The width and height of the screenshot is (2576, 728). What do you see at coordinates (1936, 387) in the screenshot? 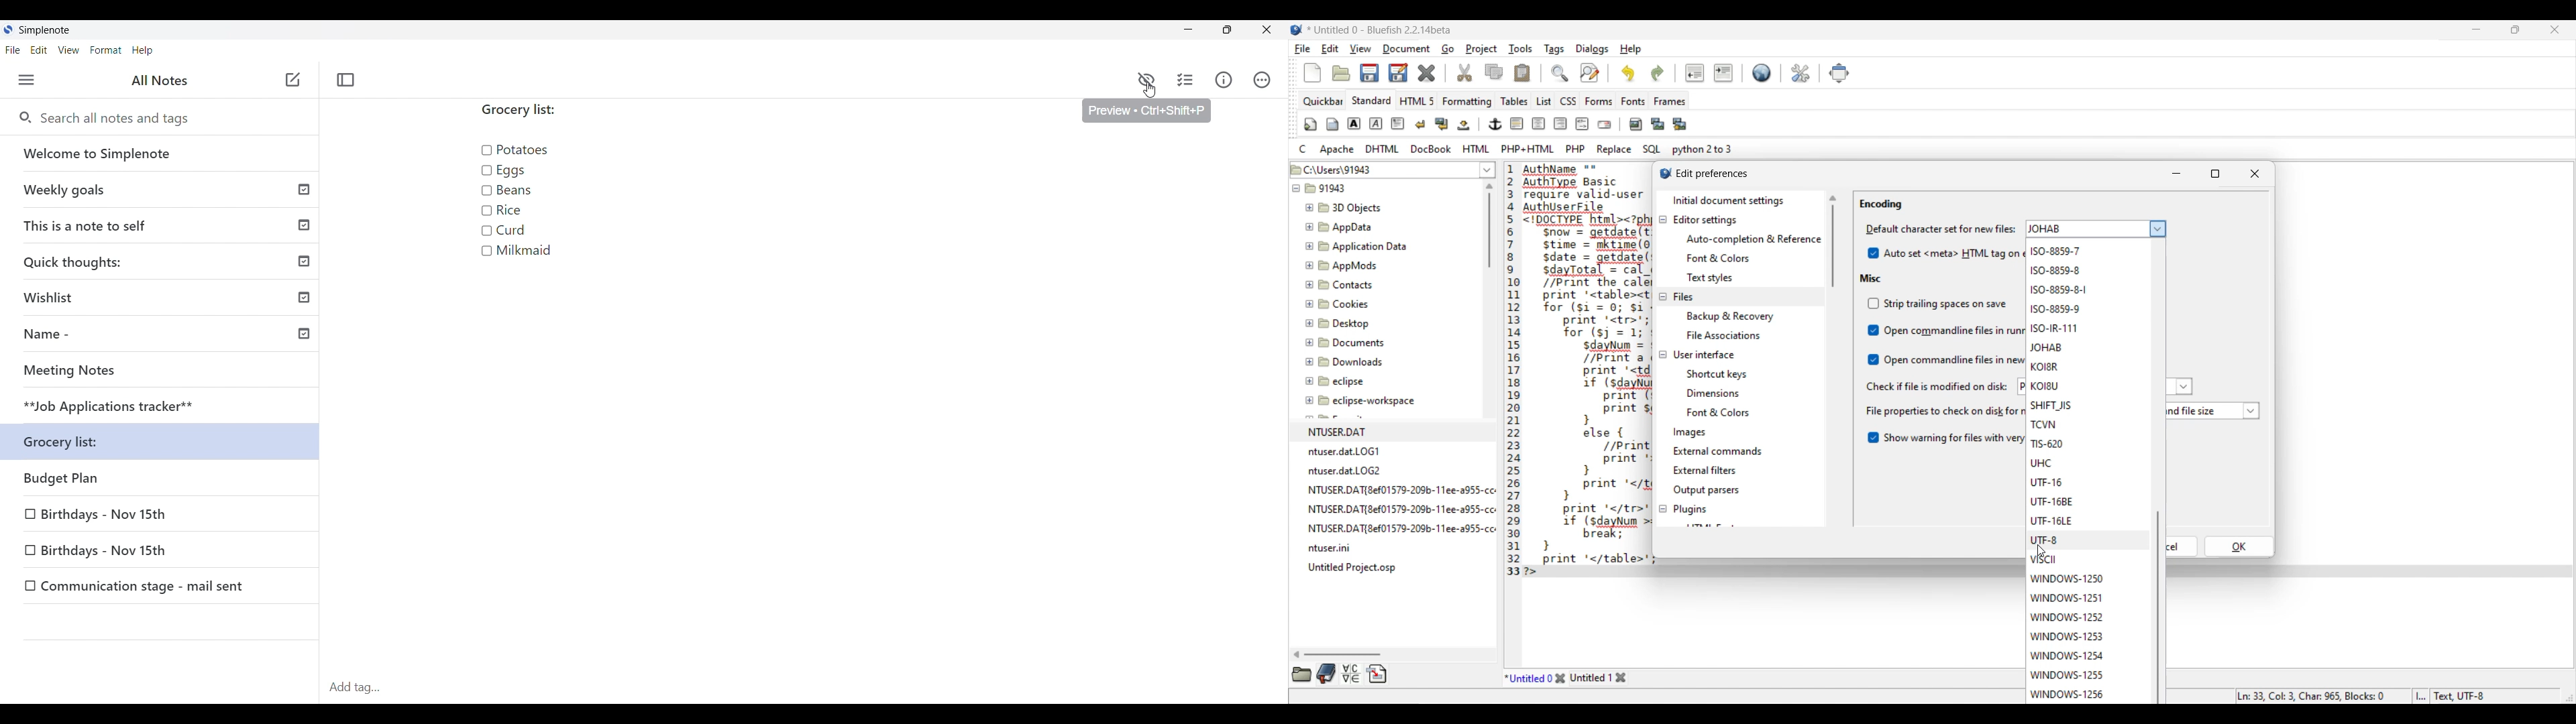
I see `Indicates check if file is modified on disc` at bounding box center [1936, 387].